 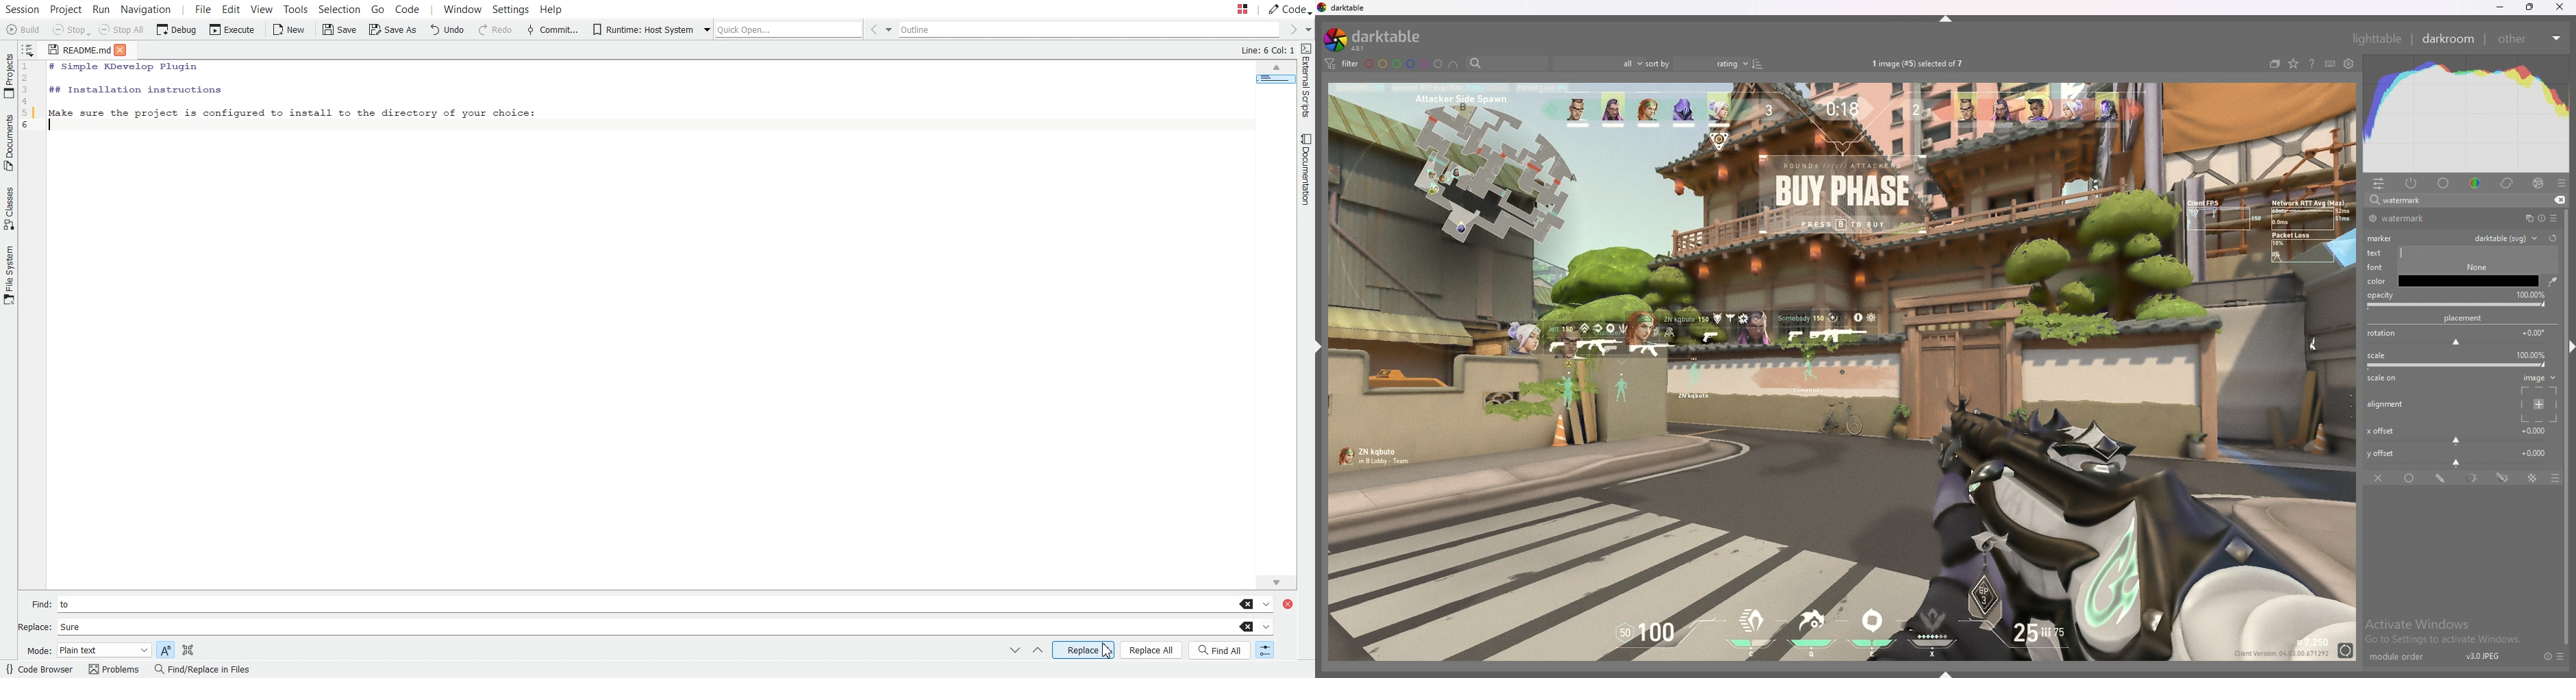 What do you see at coordinates (2537, 397) in the screenshot?
I see `image` at bounding box center [2537, 397].